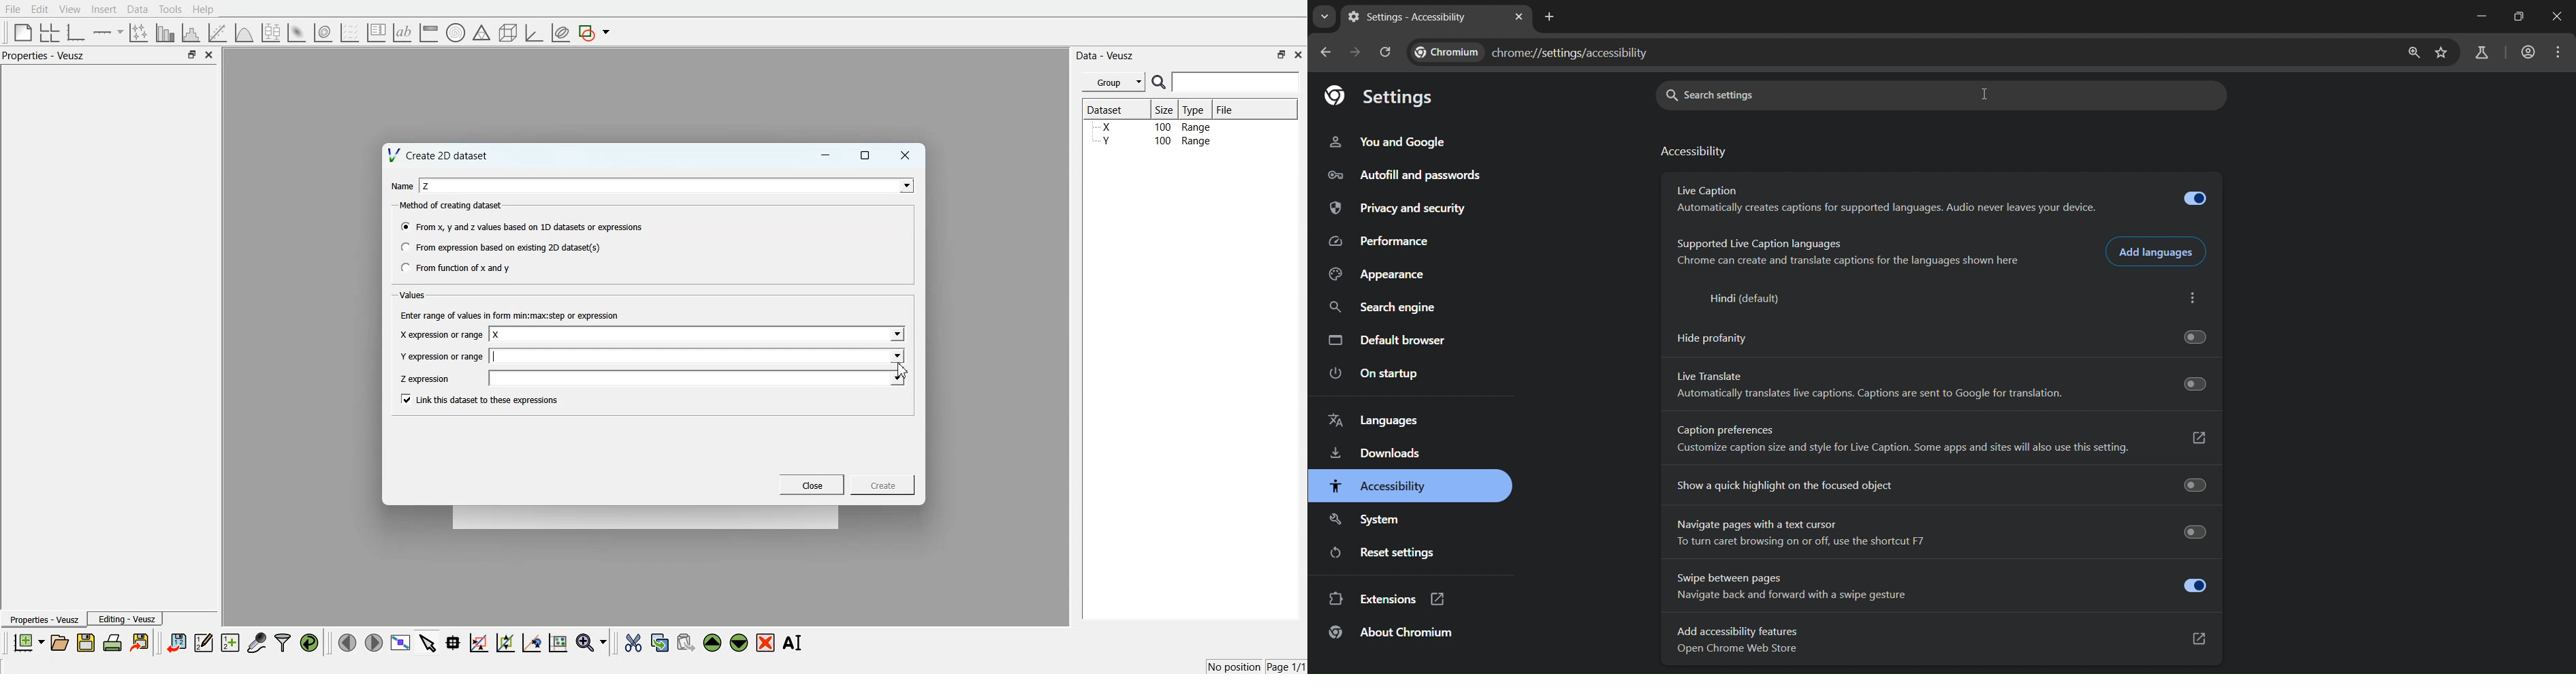 This screenshot has height=700, width=2576. I want to click on reset settings, so click(1403, 553).